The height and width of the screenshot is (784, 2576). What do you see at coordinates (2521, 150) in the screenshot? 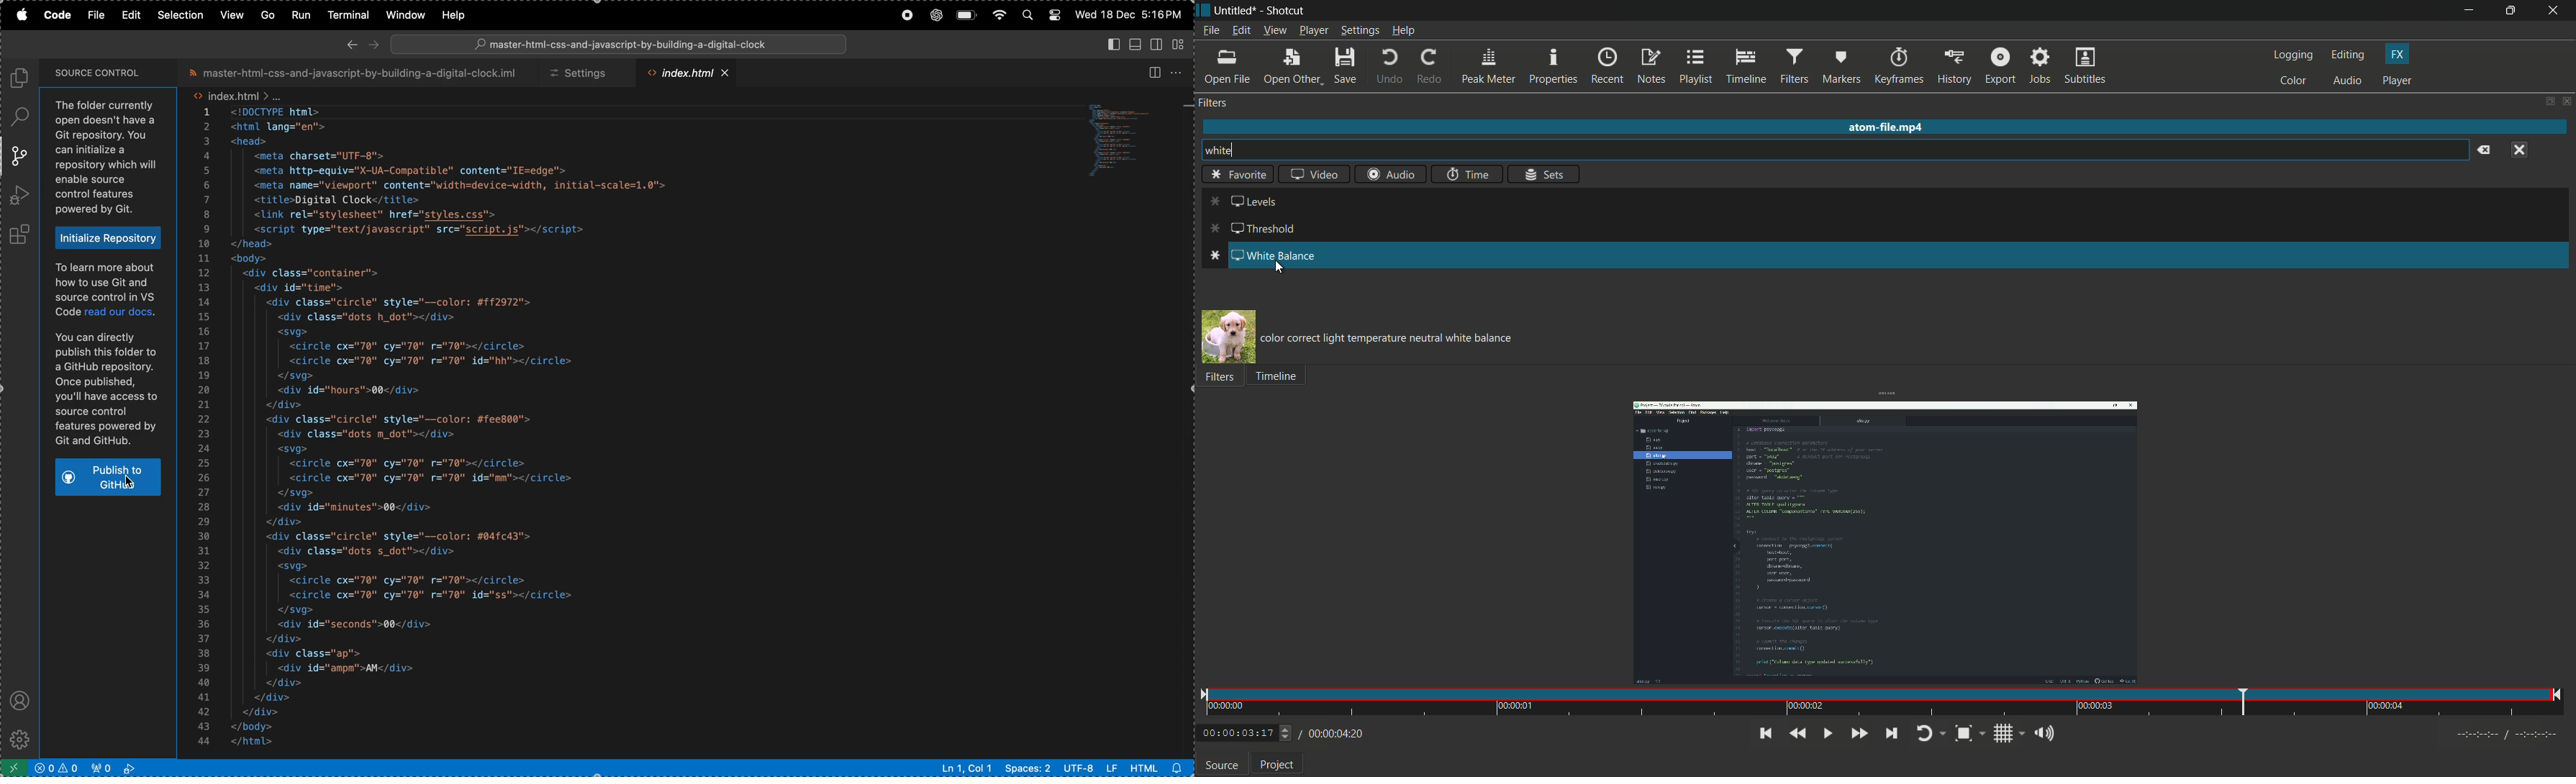
I see `close menu` at bounding box center [2521, 150].